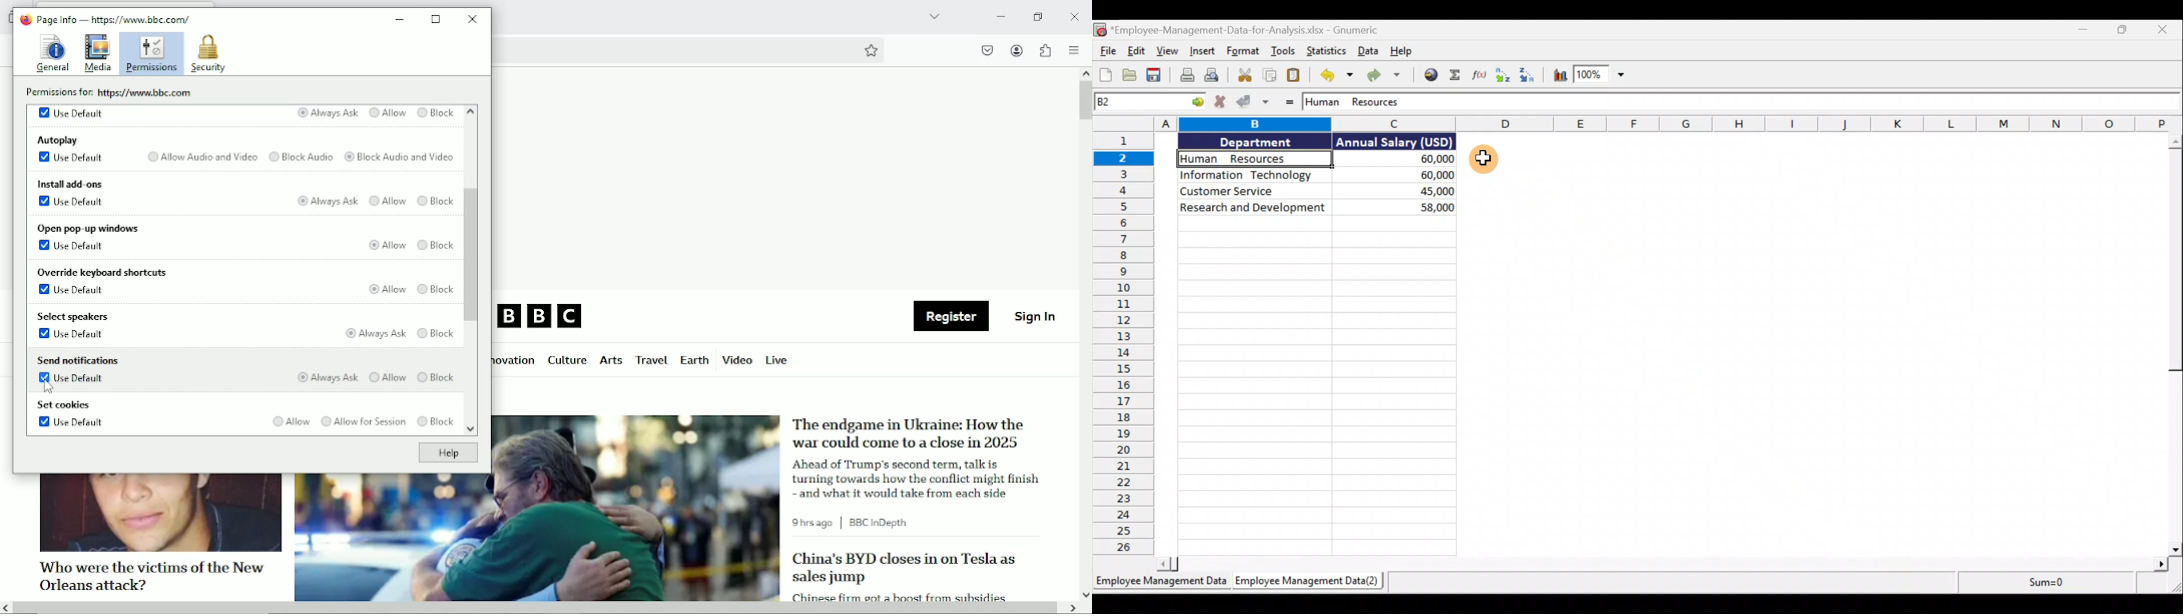 This screenshot has height=616, width=2184. What do you see at coordinates (911, 433) in the screenshot?
I see `The endgame in Ukraine: How the war could come to a close in 2025` at bounding box center [911, 433].